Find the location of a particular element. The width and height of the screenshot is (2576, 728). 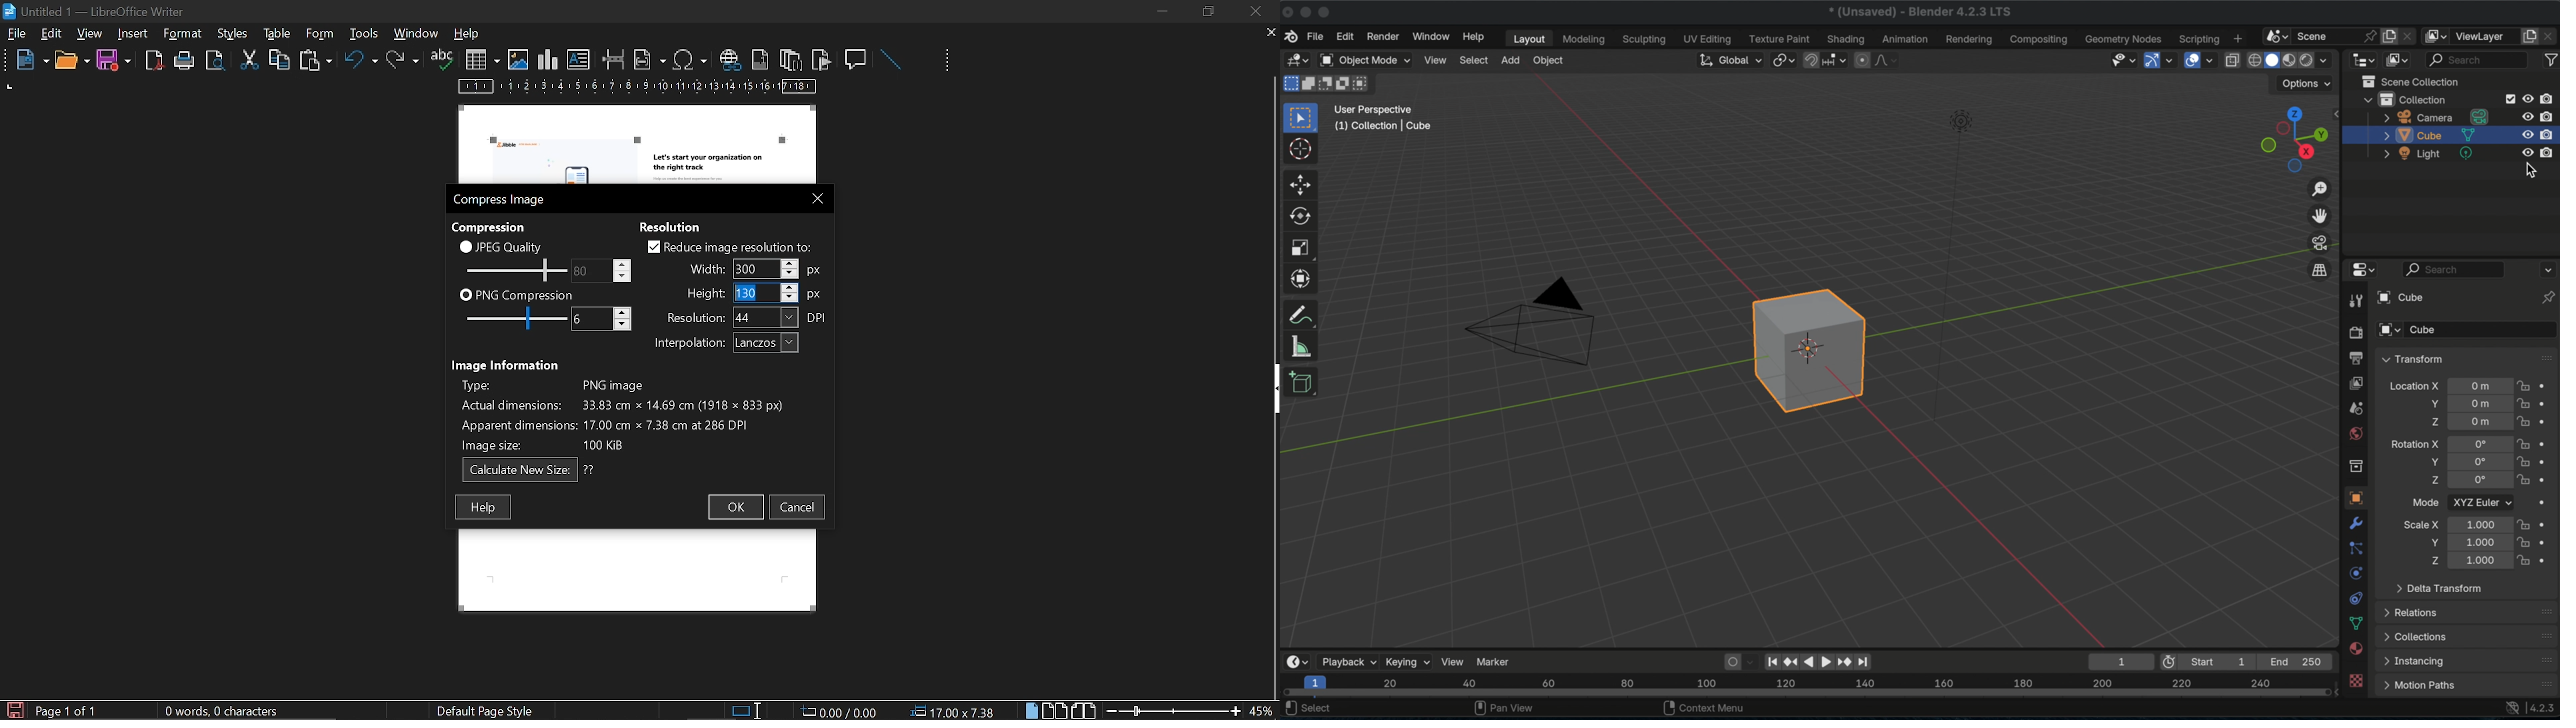

scene collection is located at coordinates (2409, 80).